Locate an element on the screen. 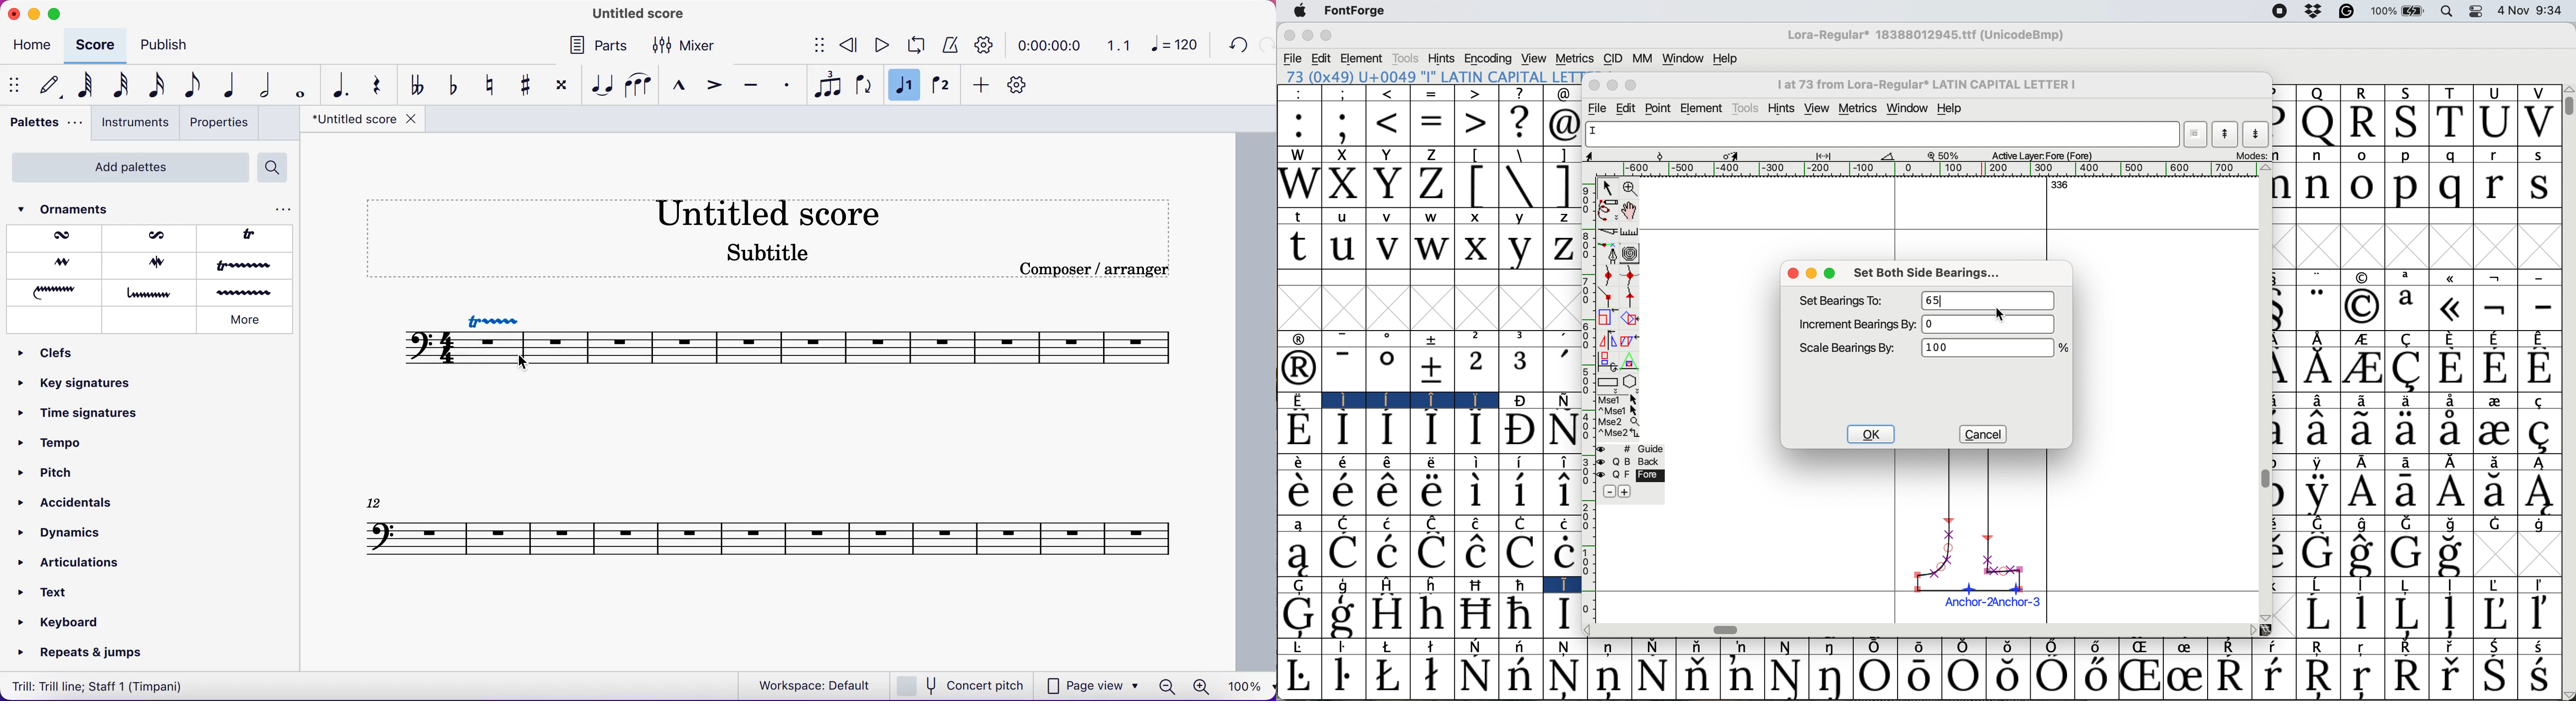  set both side bearings is located at coordinates (1934, 274).